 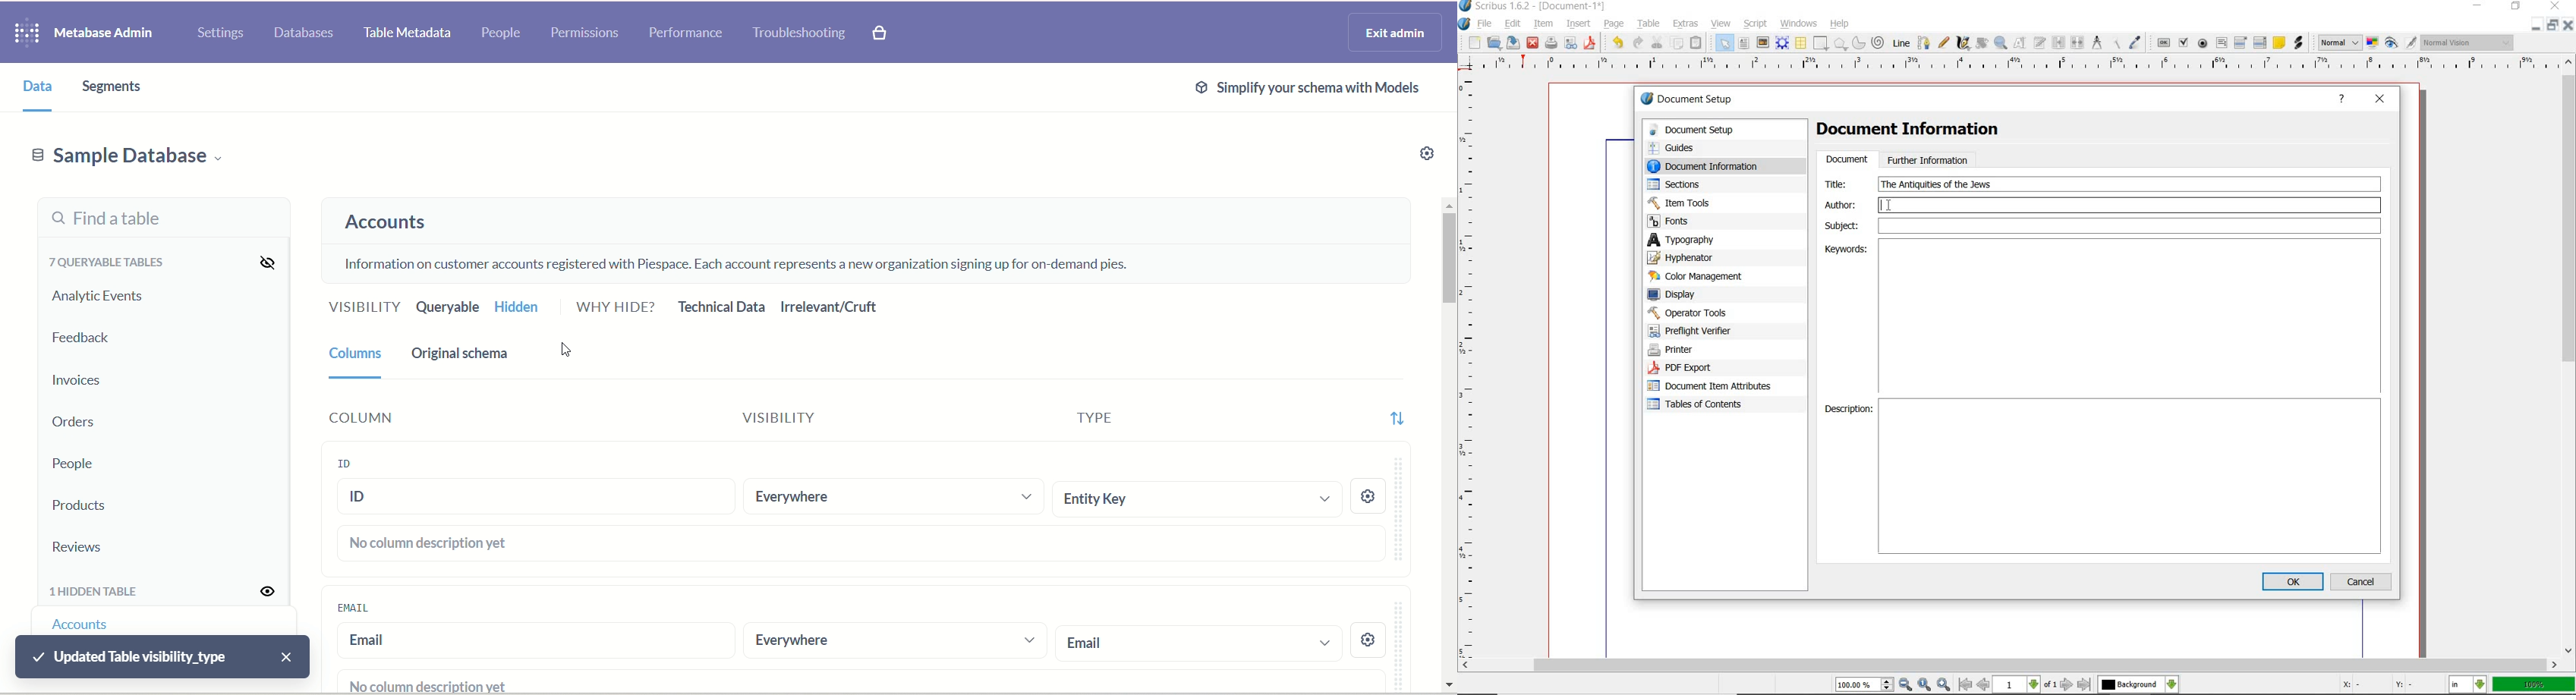 What do you see at coordinates (2376, 686) in the screenshot?
I see `coordinates` at bounding box center [2376, 686].